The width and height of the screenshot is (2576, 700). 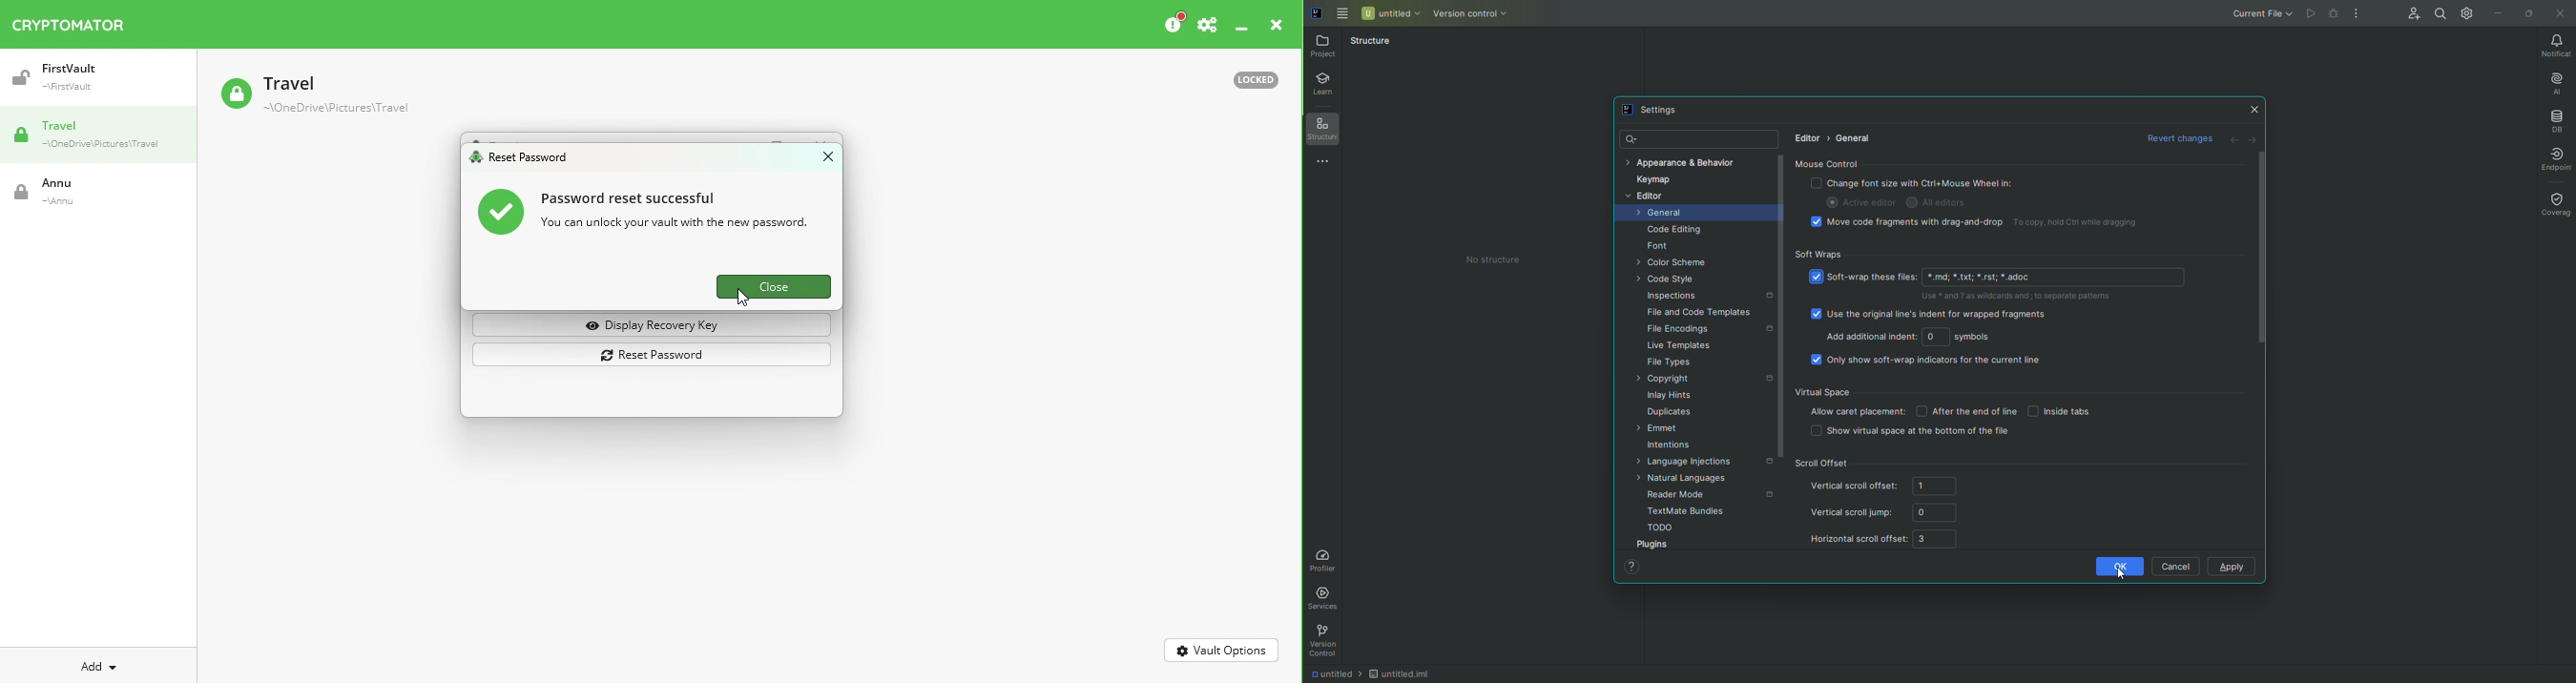 I want to click on Please consider donating, so click(x=1173, y=24).